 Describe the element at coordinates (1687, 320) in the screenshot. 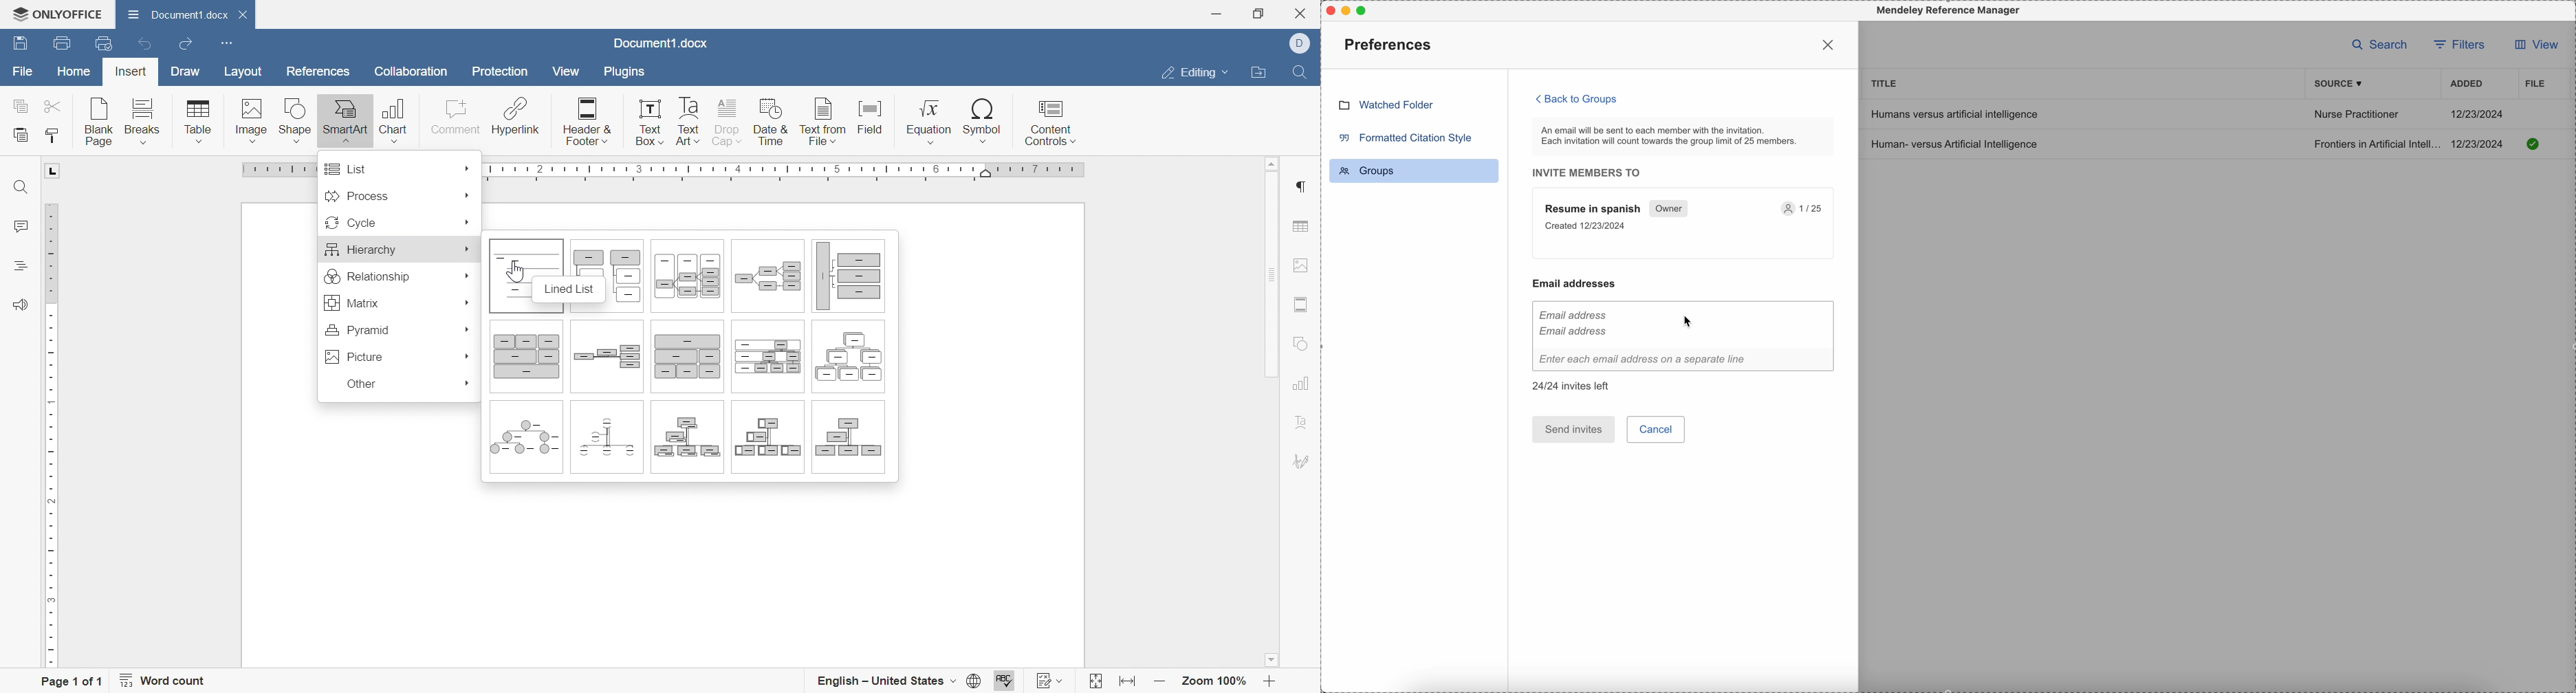

I see `Cursor` at that location.